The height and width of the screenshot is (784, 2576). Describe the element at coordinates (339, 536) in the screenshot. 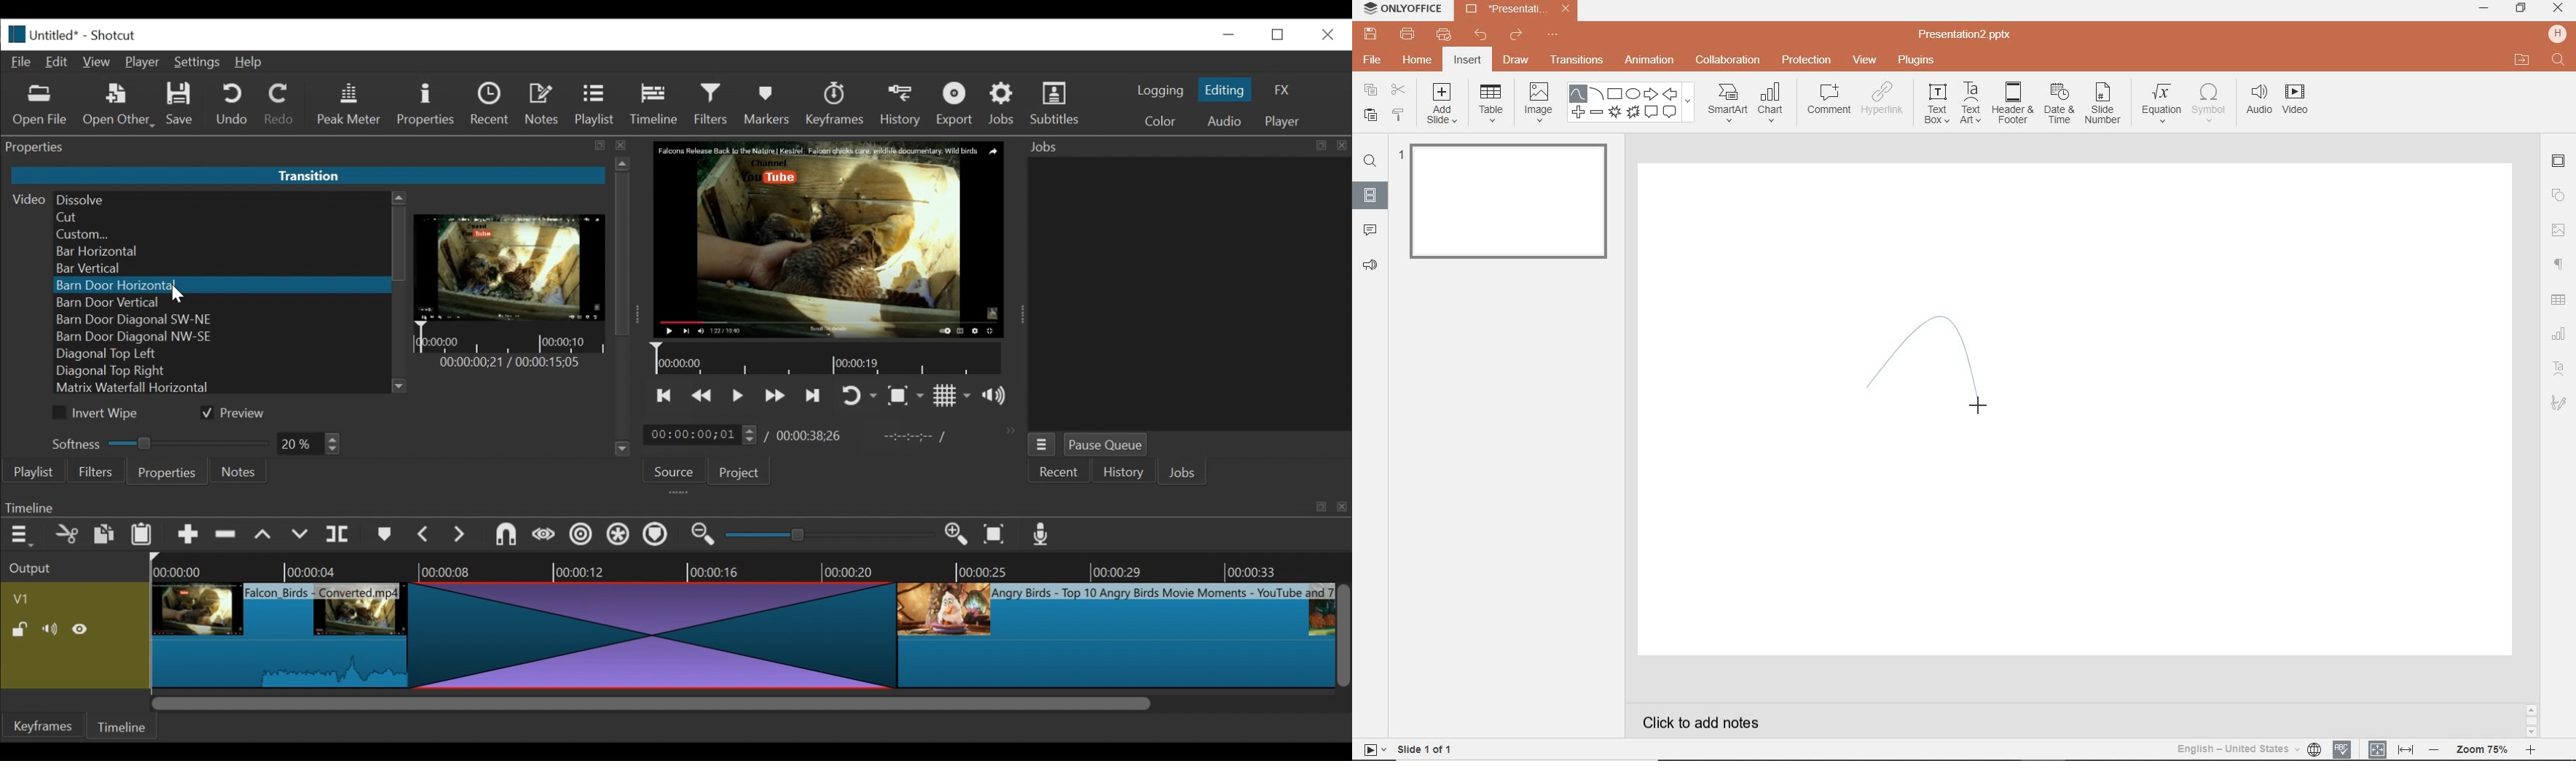

I see `split at playhead` at that location.